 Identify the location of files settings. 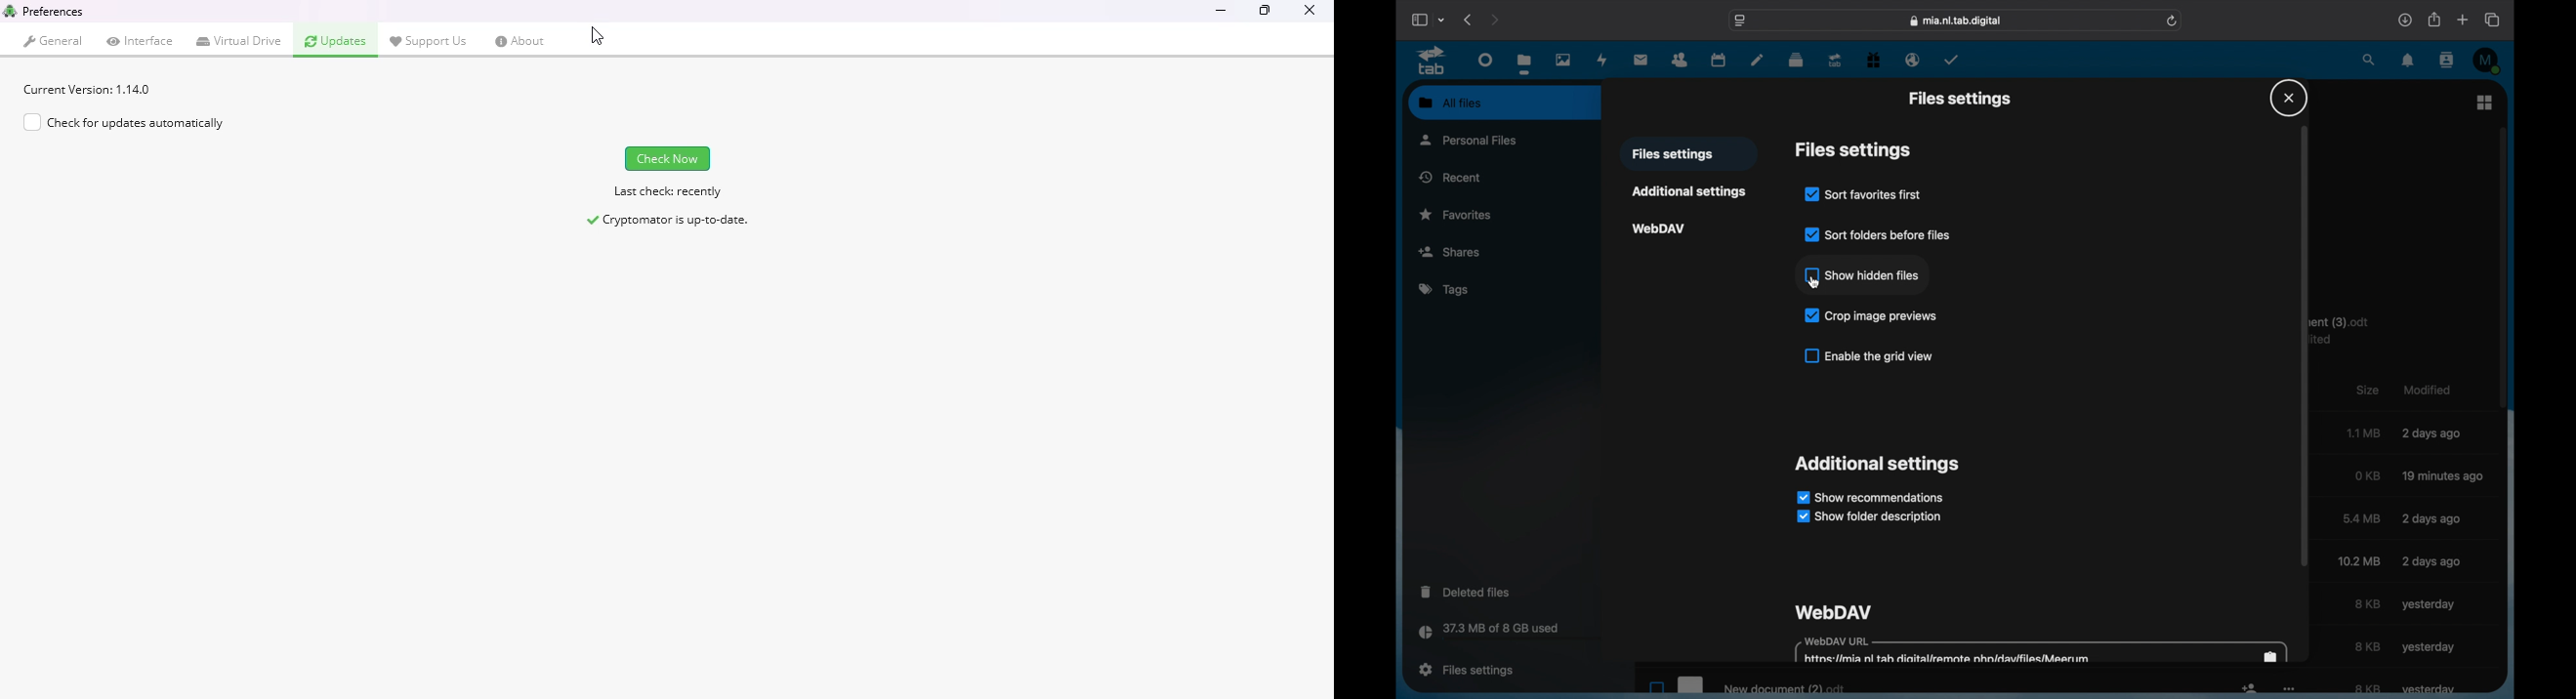
(1672, 155).